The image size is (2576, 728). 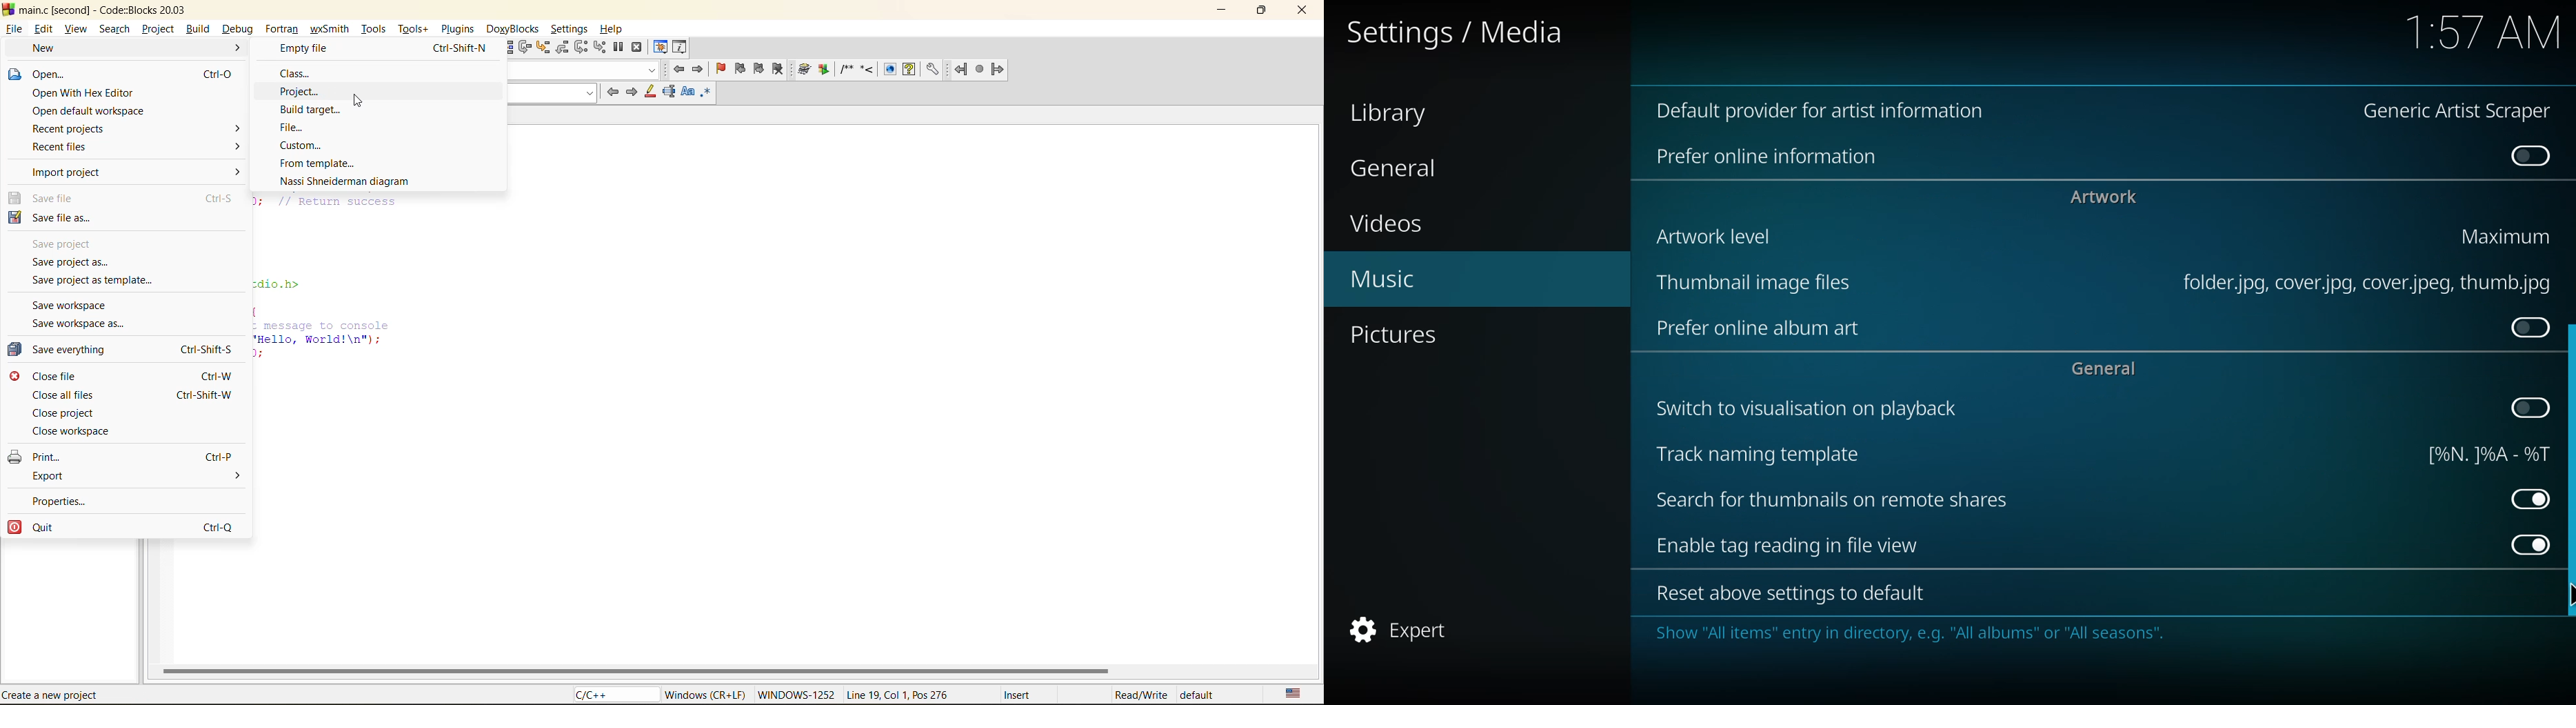 I want to click on break debugger, so click(x=618, y=48).